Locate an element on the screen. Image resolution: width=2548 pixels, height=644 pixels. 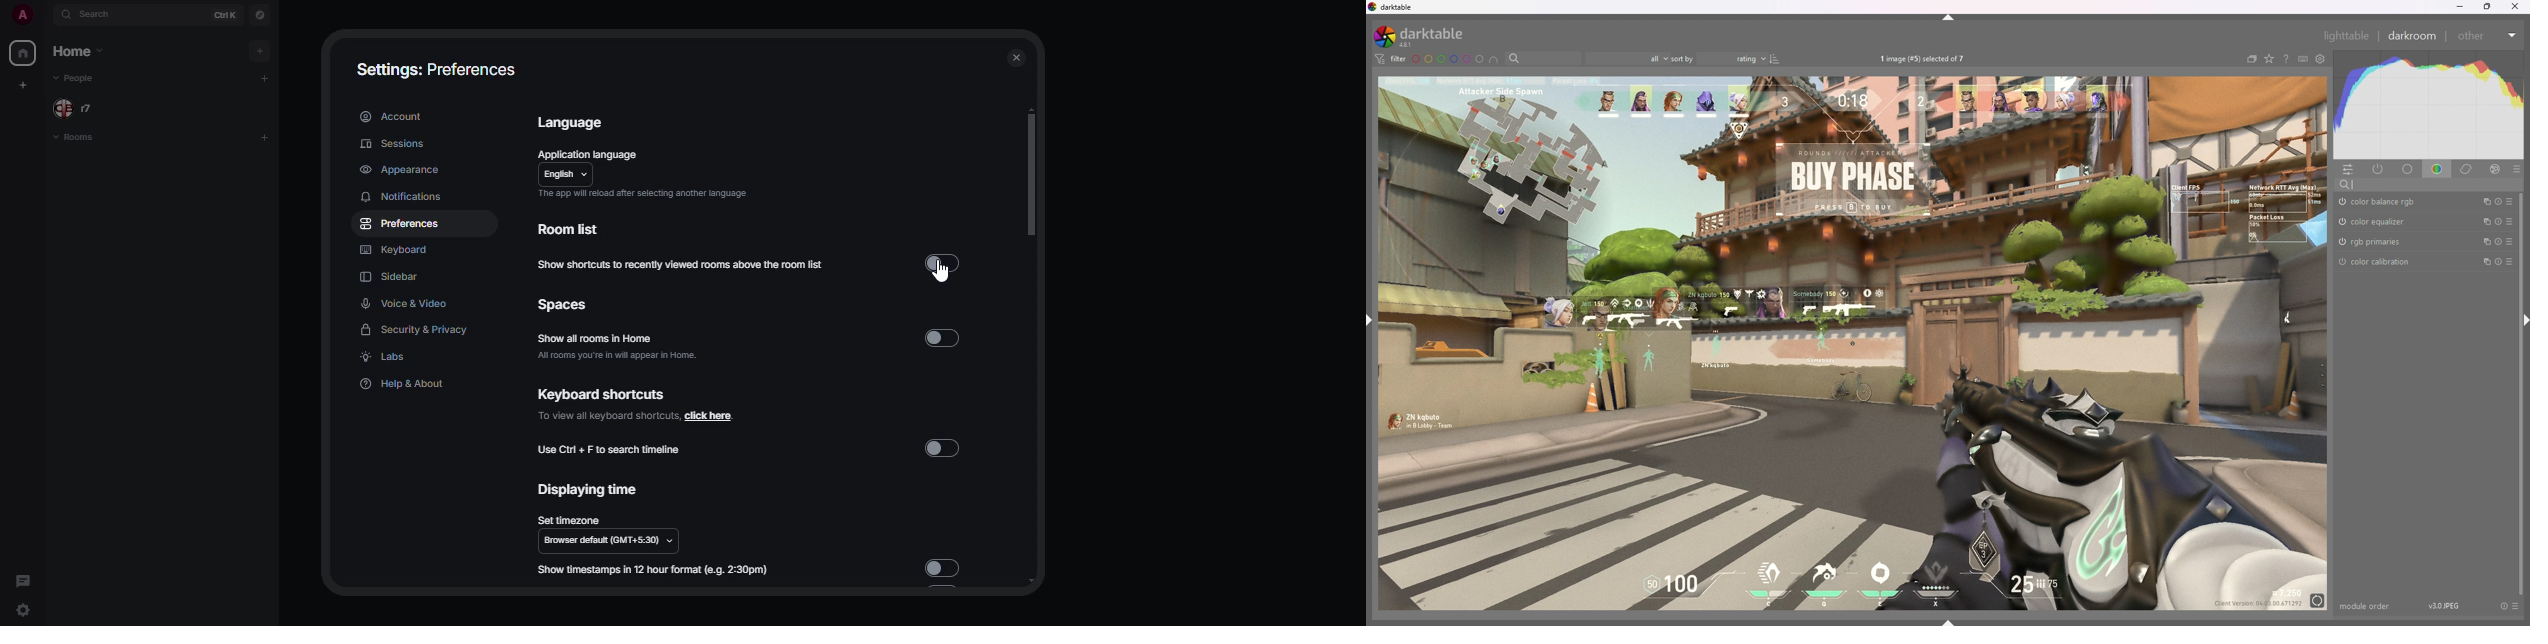
multiple instances action is located at coordinates (2485, 261).